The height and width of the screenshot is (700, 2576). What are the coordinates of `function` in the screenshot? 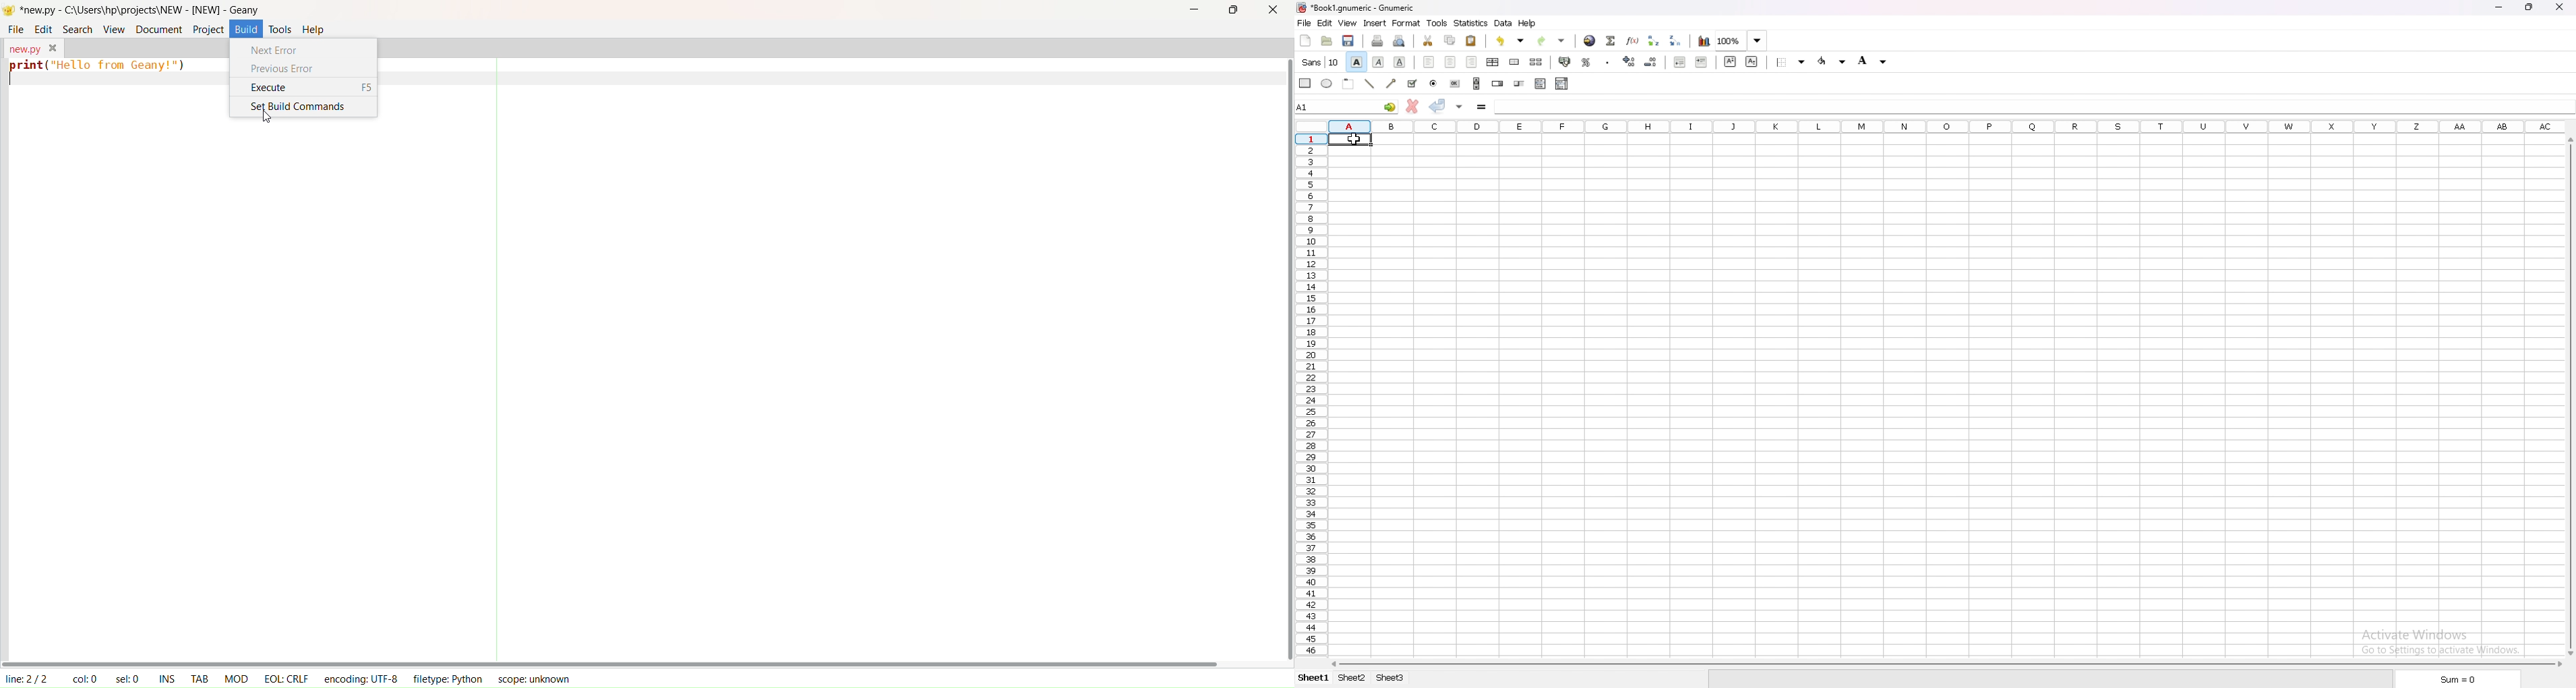 It's located at (1632, 41).